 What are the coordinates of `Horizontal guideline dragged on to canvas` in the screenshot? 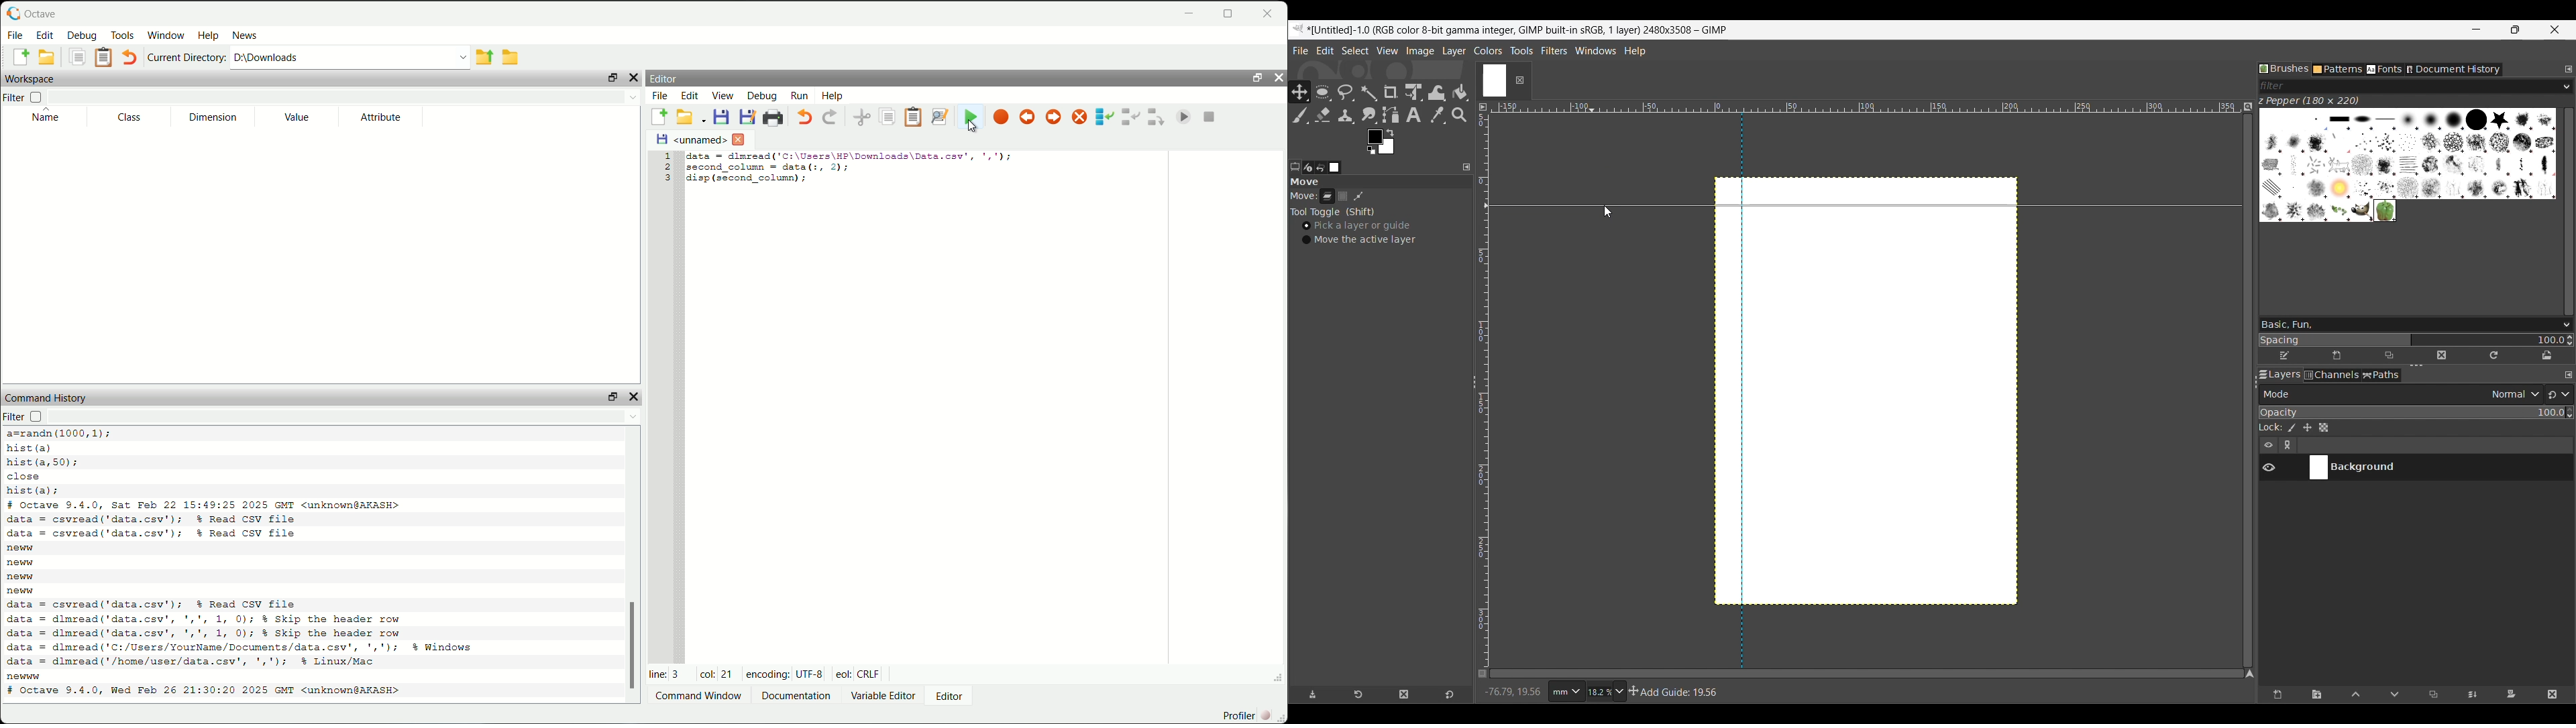 It's located at (1819, 200).